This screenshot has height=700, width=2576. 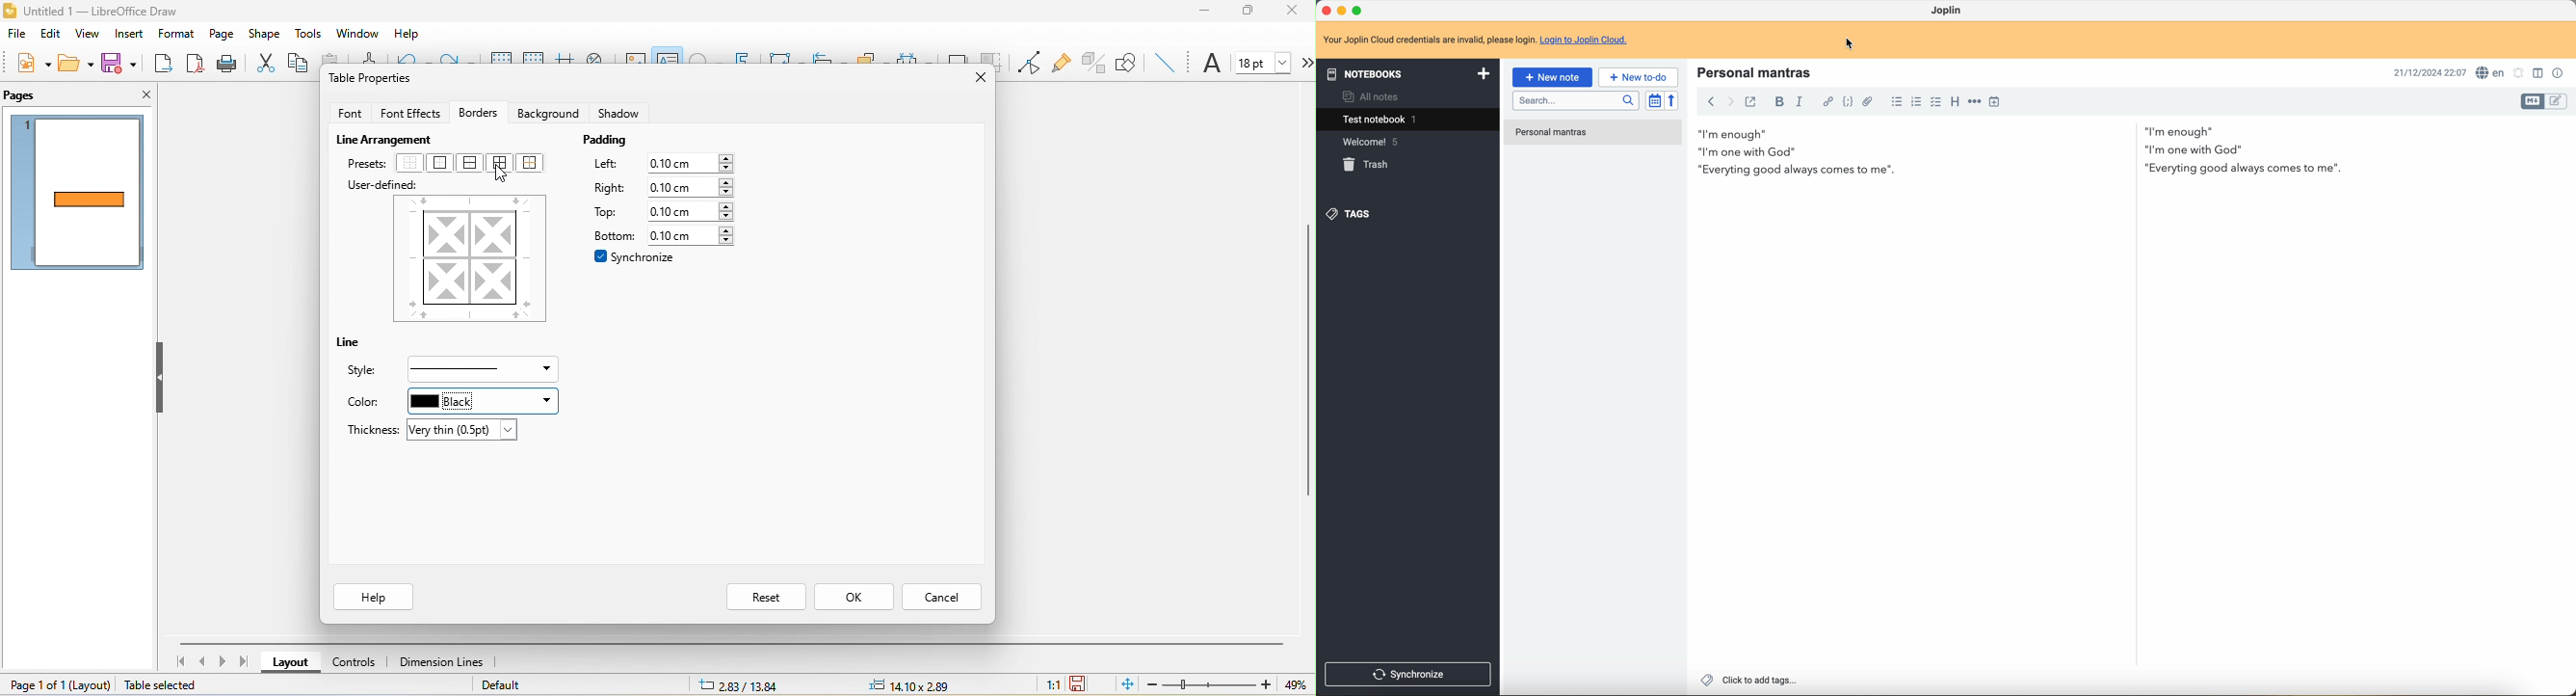 I want to click on last page, so click(x=249, y=663).